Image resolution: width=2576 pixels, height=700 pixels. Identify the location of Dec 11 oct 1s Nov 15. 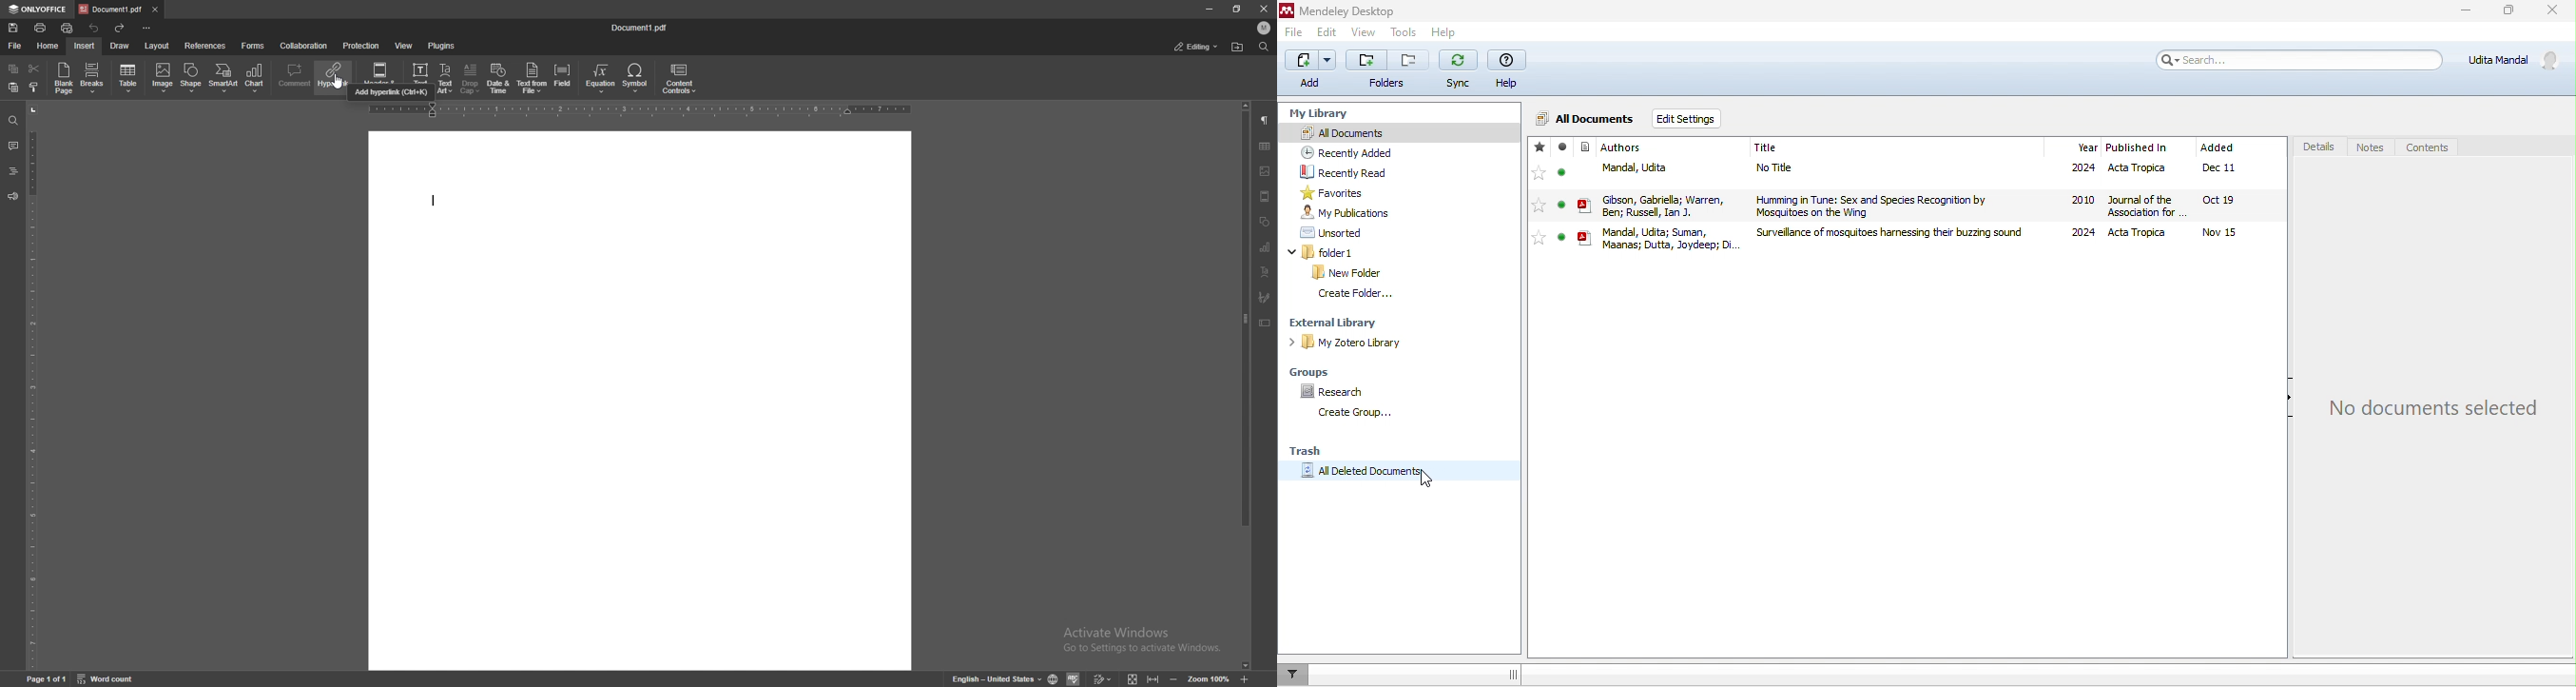
(2235, 203).